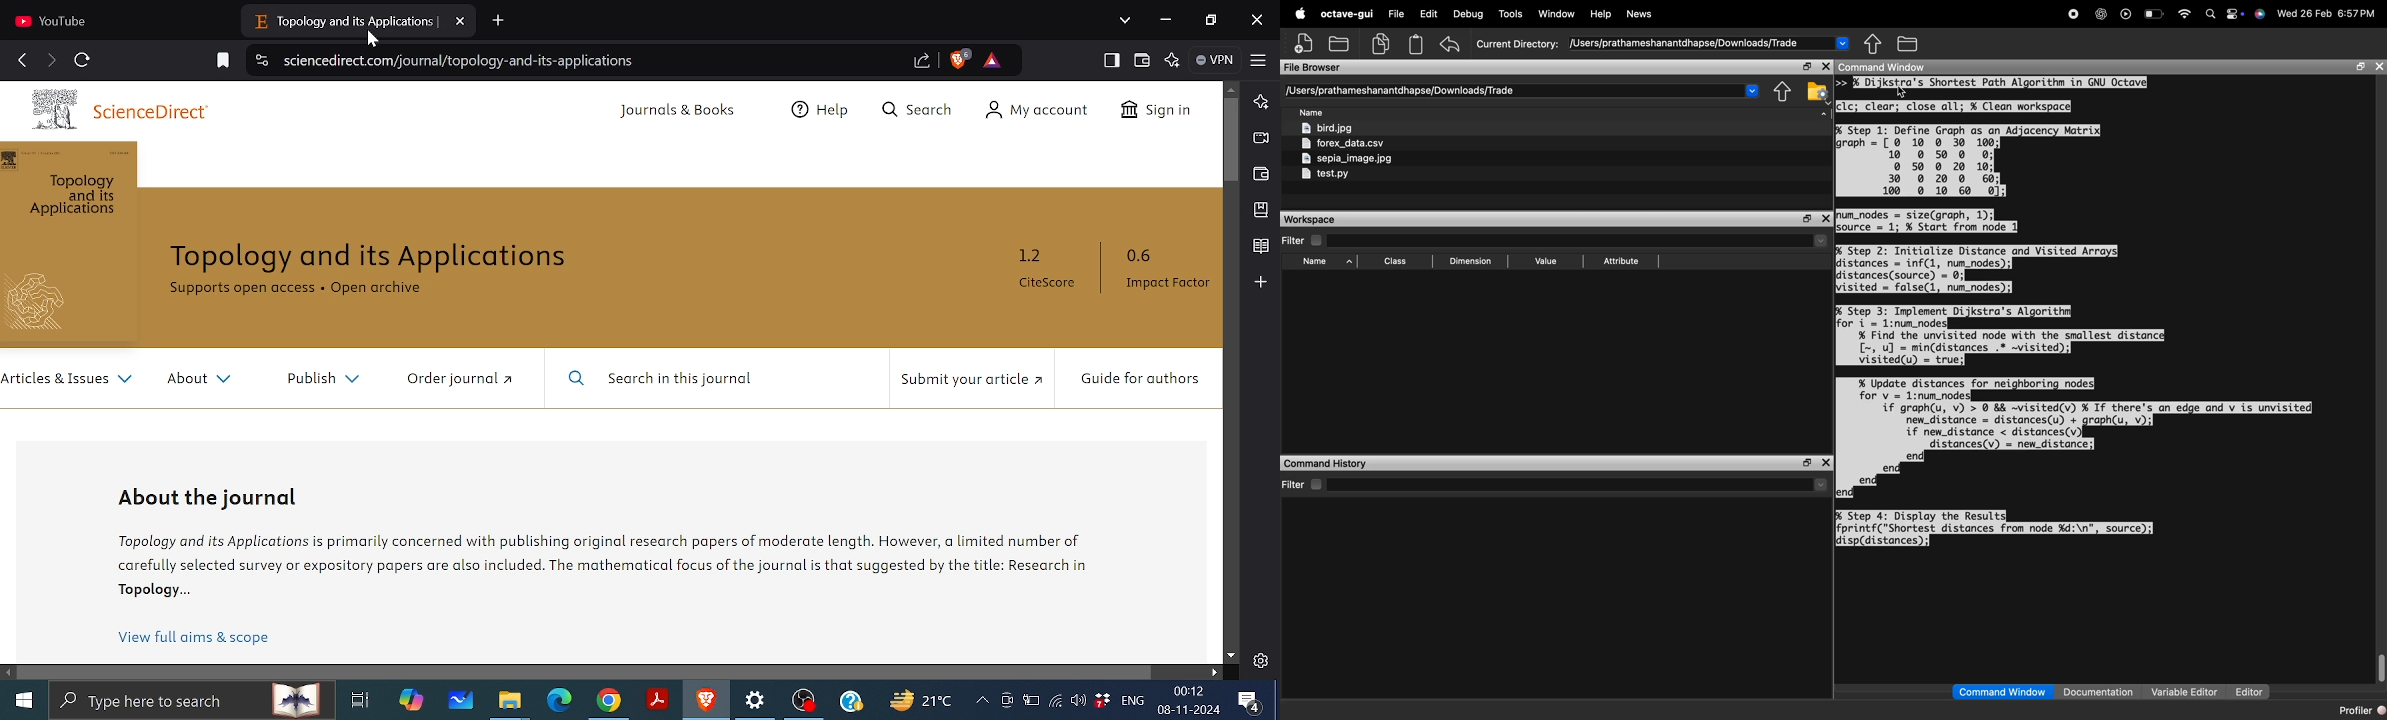 This screenshot has height=728, width=2408. Describe the element at coordinates (2237, 15) in the screenshot. I see `action center` at that location.